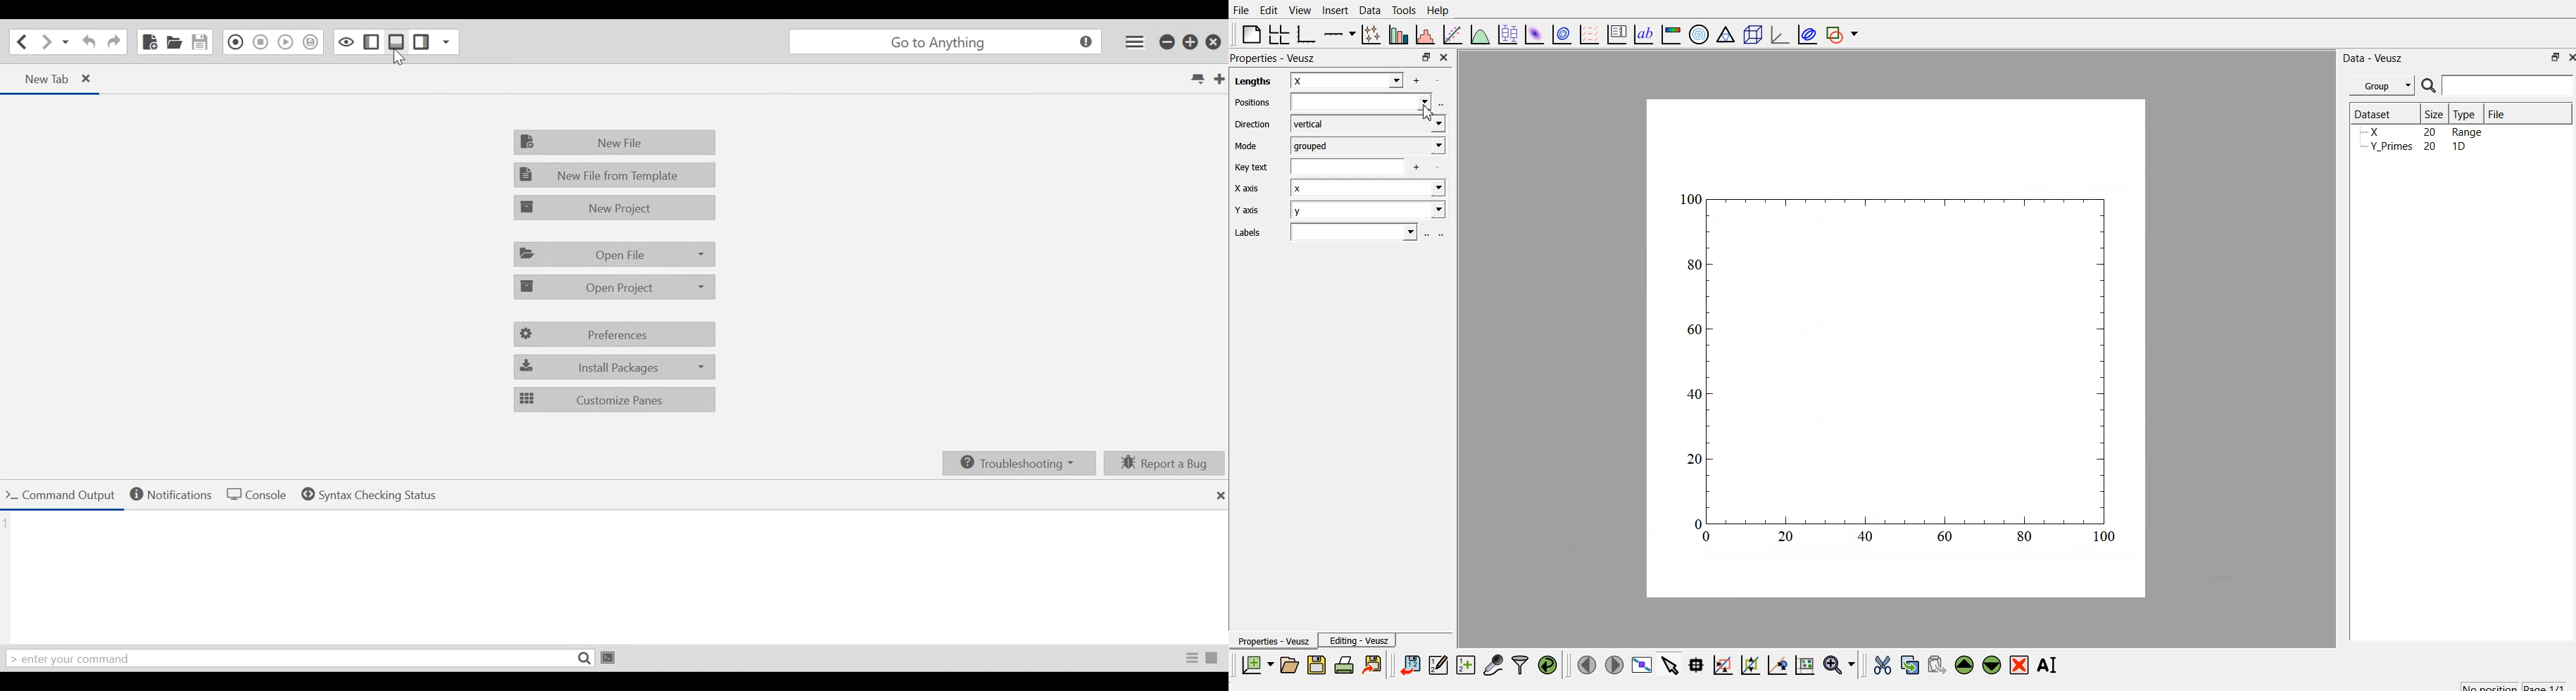 This screenshot has width=2576, height=700. What do you see at coordinates (1937, 664) in the screenshot?
I see `paste the widget from the clipboard` at bounding box center [1937, 664].